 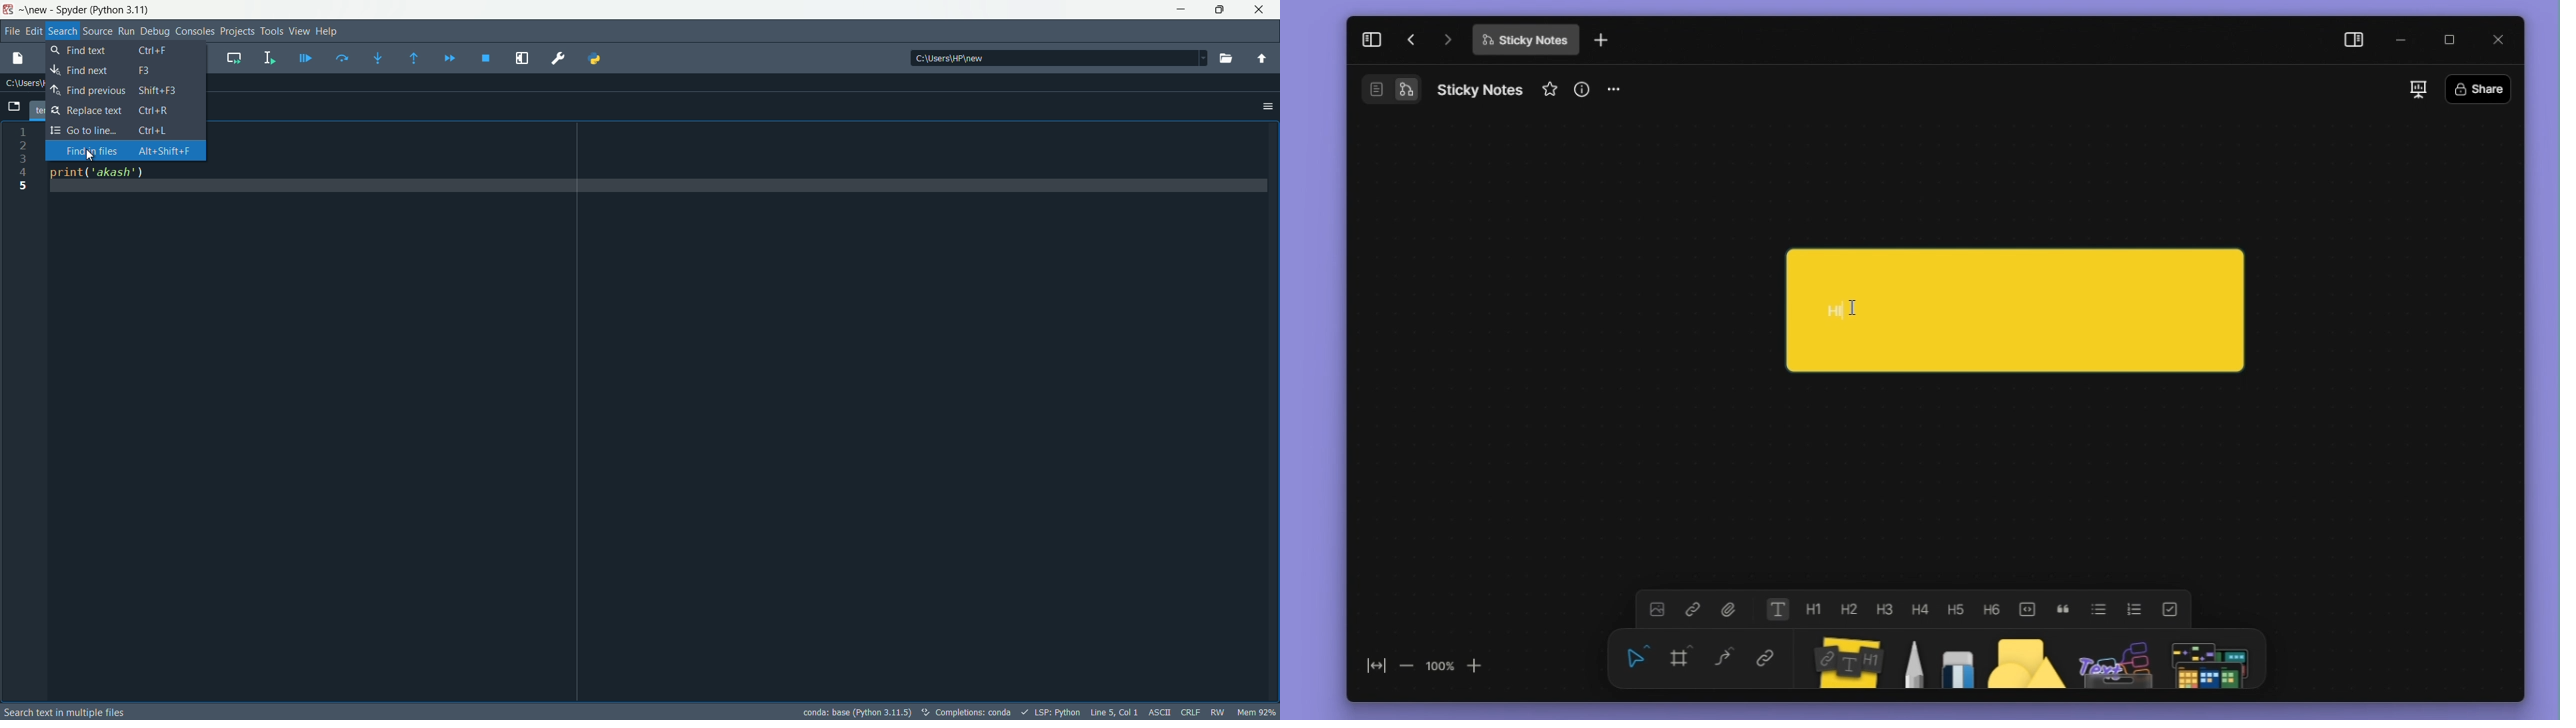 I want to click on zoom out, so click(x=1406, y=661).